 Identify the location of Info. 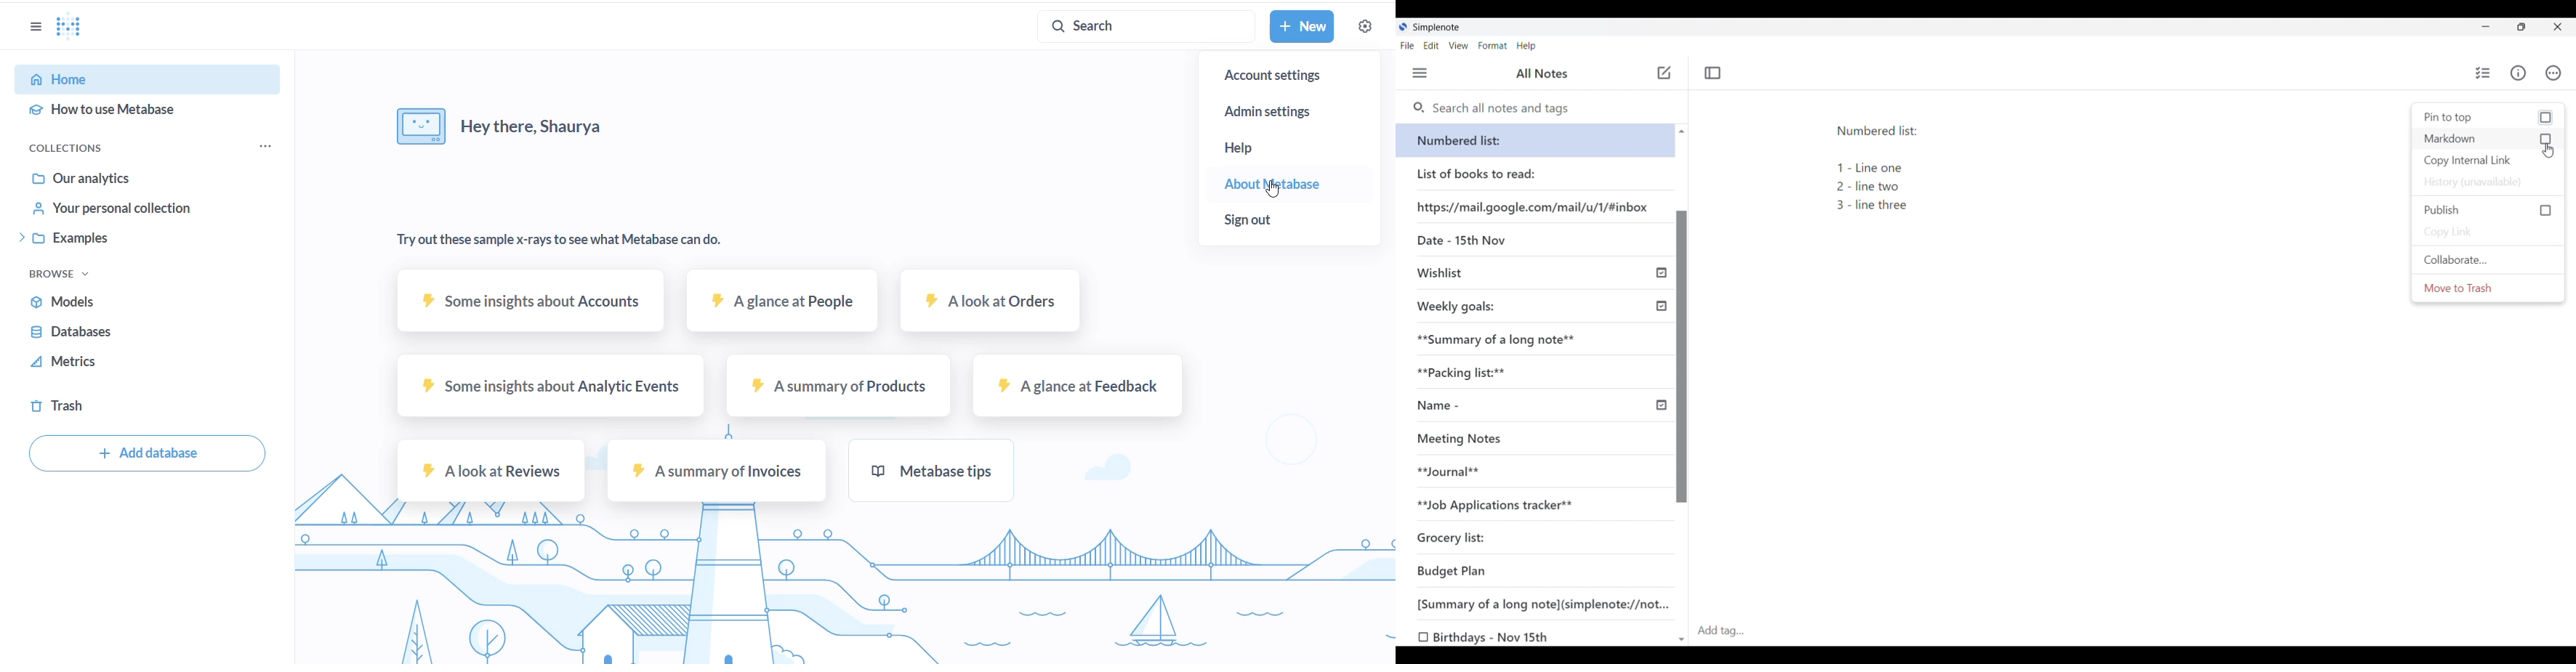
(2519, 73).